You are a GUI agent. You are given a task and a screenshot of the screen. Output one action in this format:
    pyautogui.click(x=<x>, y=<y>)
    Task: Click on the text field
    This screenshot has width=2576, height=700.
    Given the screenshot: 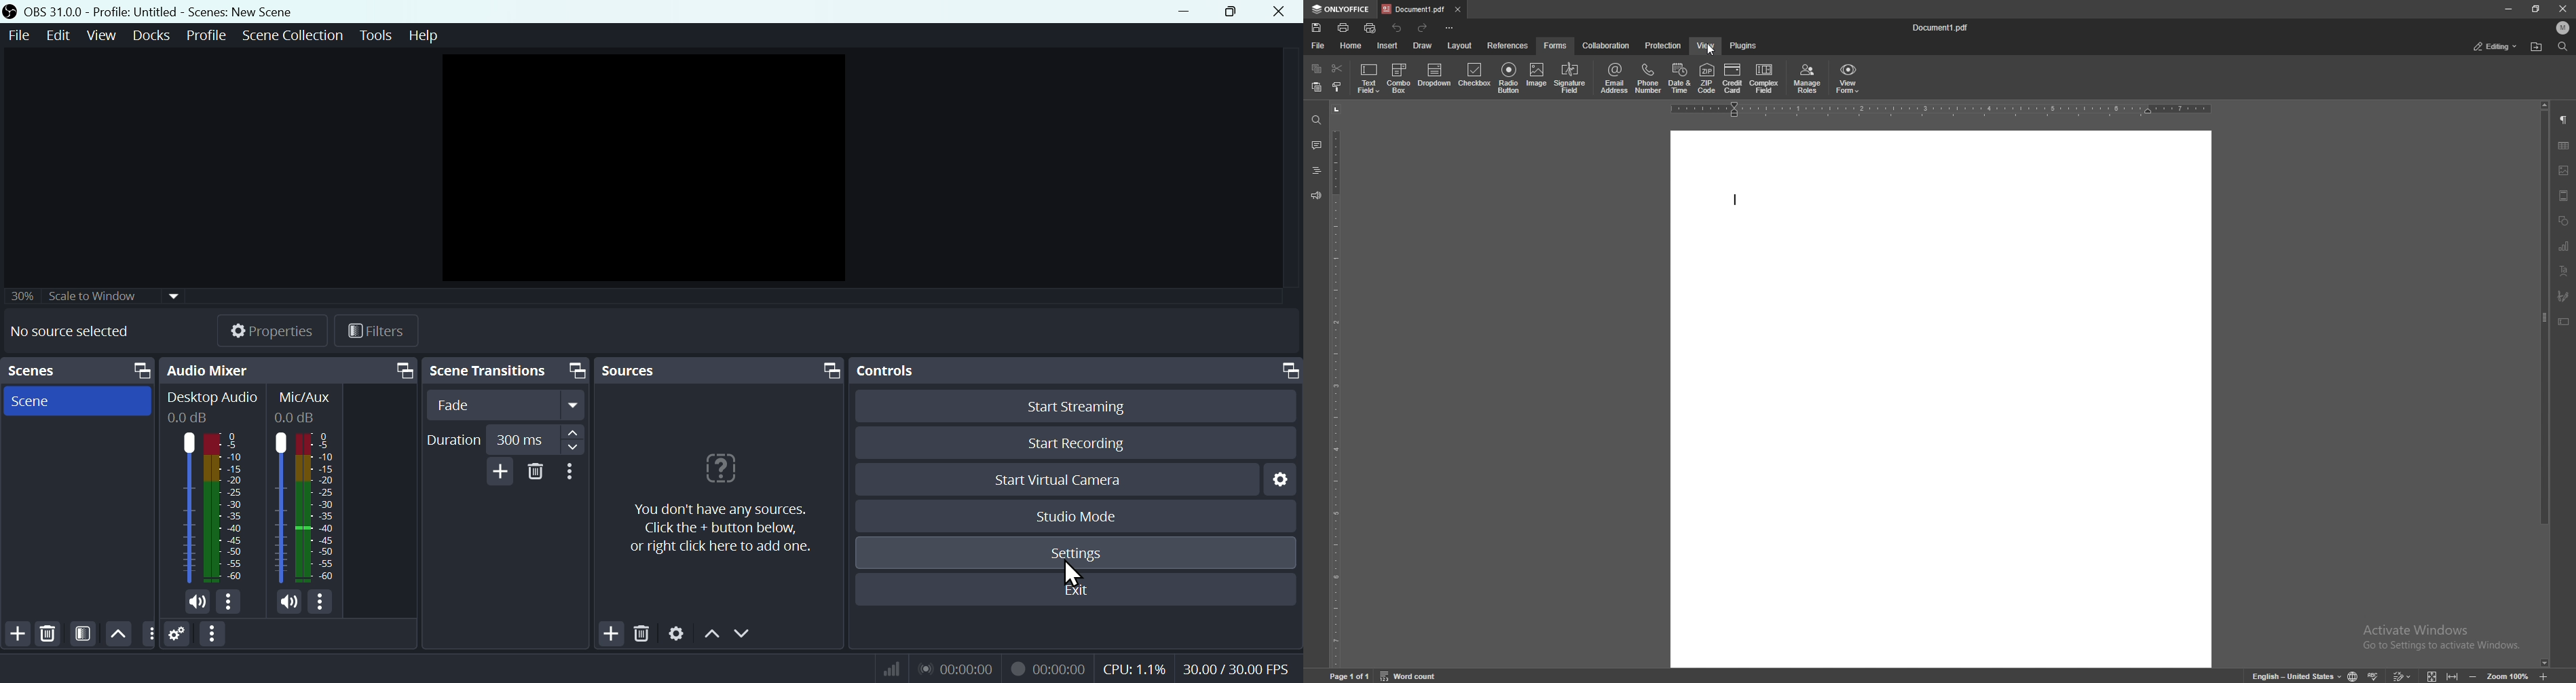 What is the action you would take?
    pyautogui.click(x=1368, y=78)
    